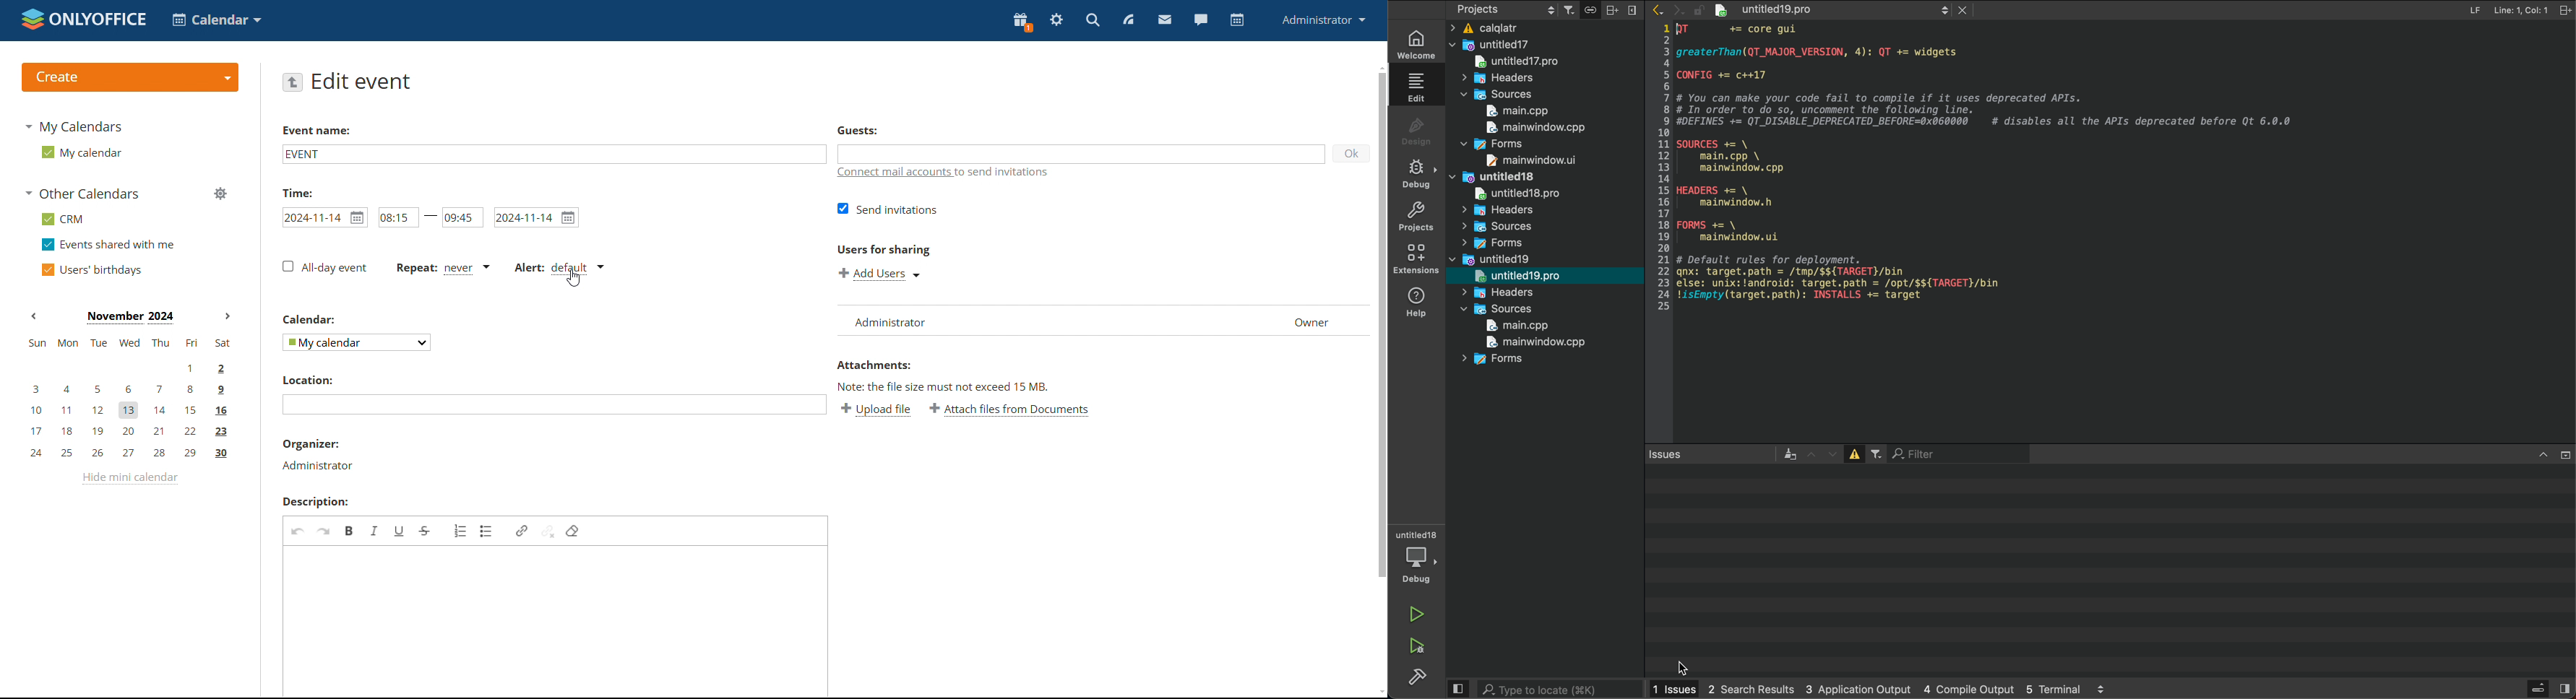 The image size is (2576, 700). Describe the element at coordinates (1101, 320) in the screenshot. I see `user list` at that location.